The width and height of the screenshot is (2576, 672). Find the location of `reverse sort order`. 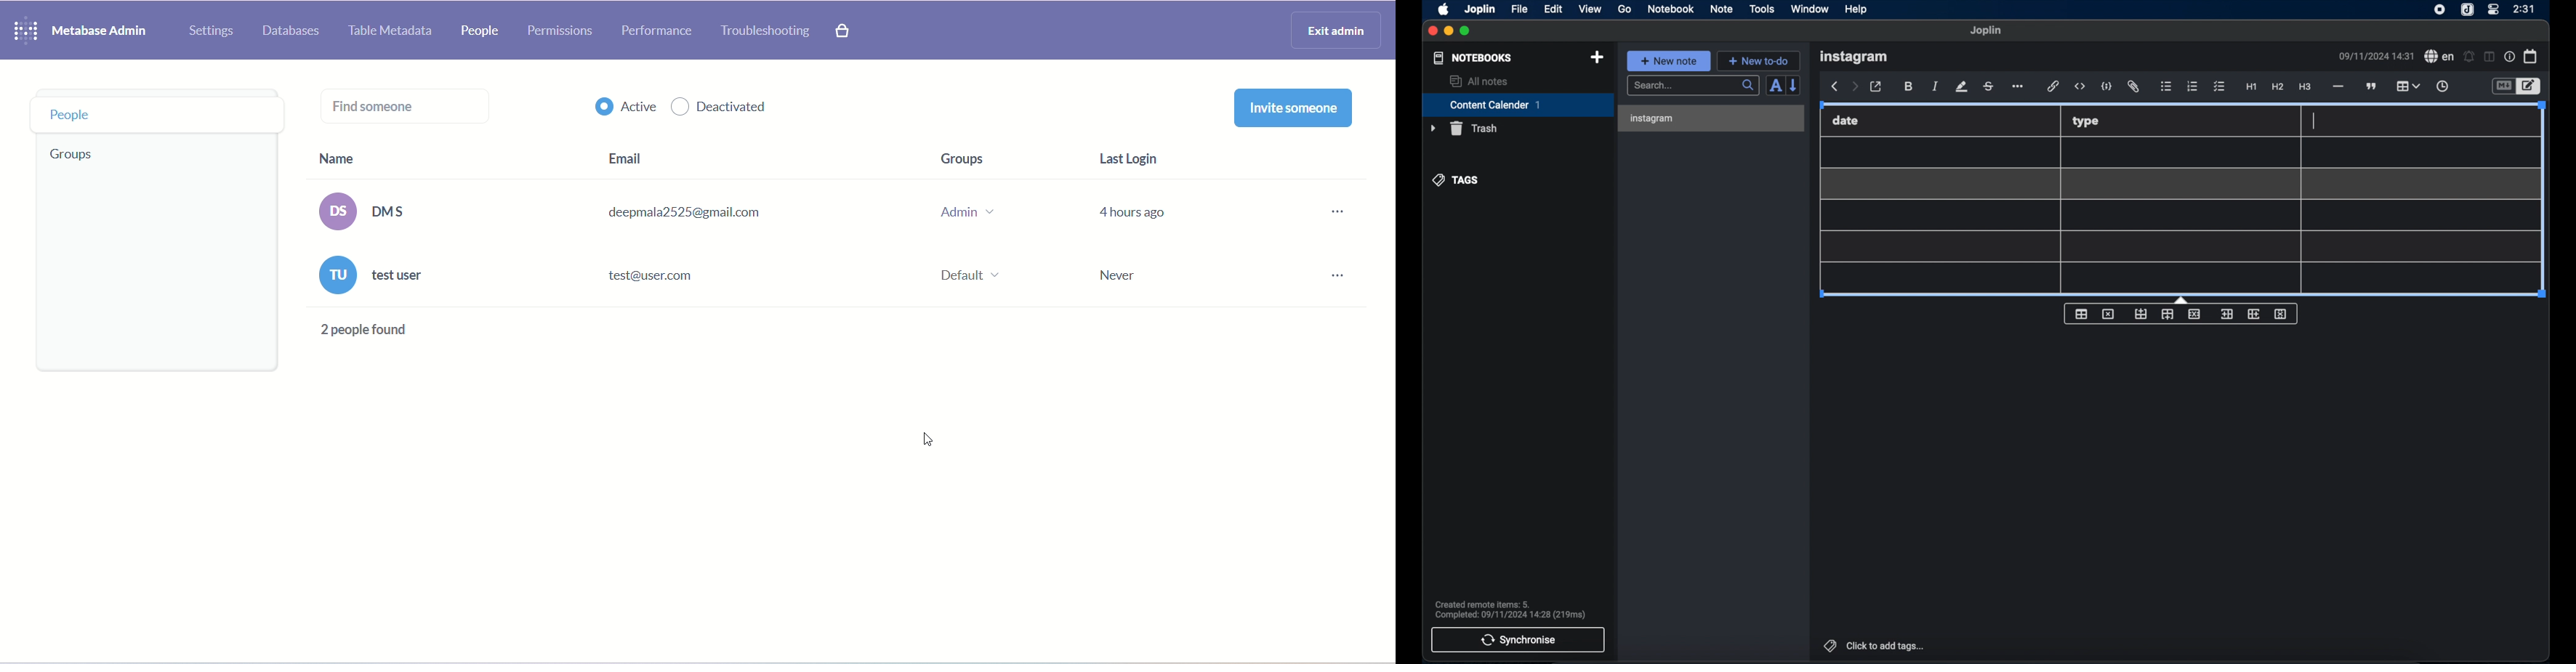

reverse sort order is located at coordinates (1794, 85).